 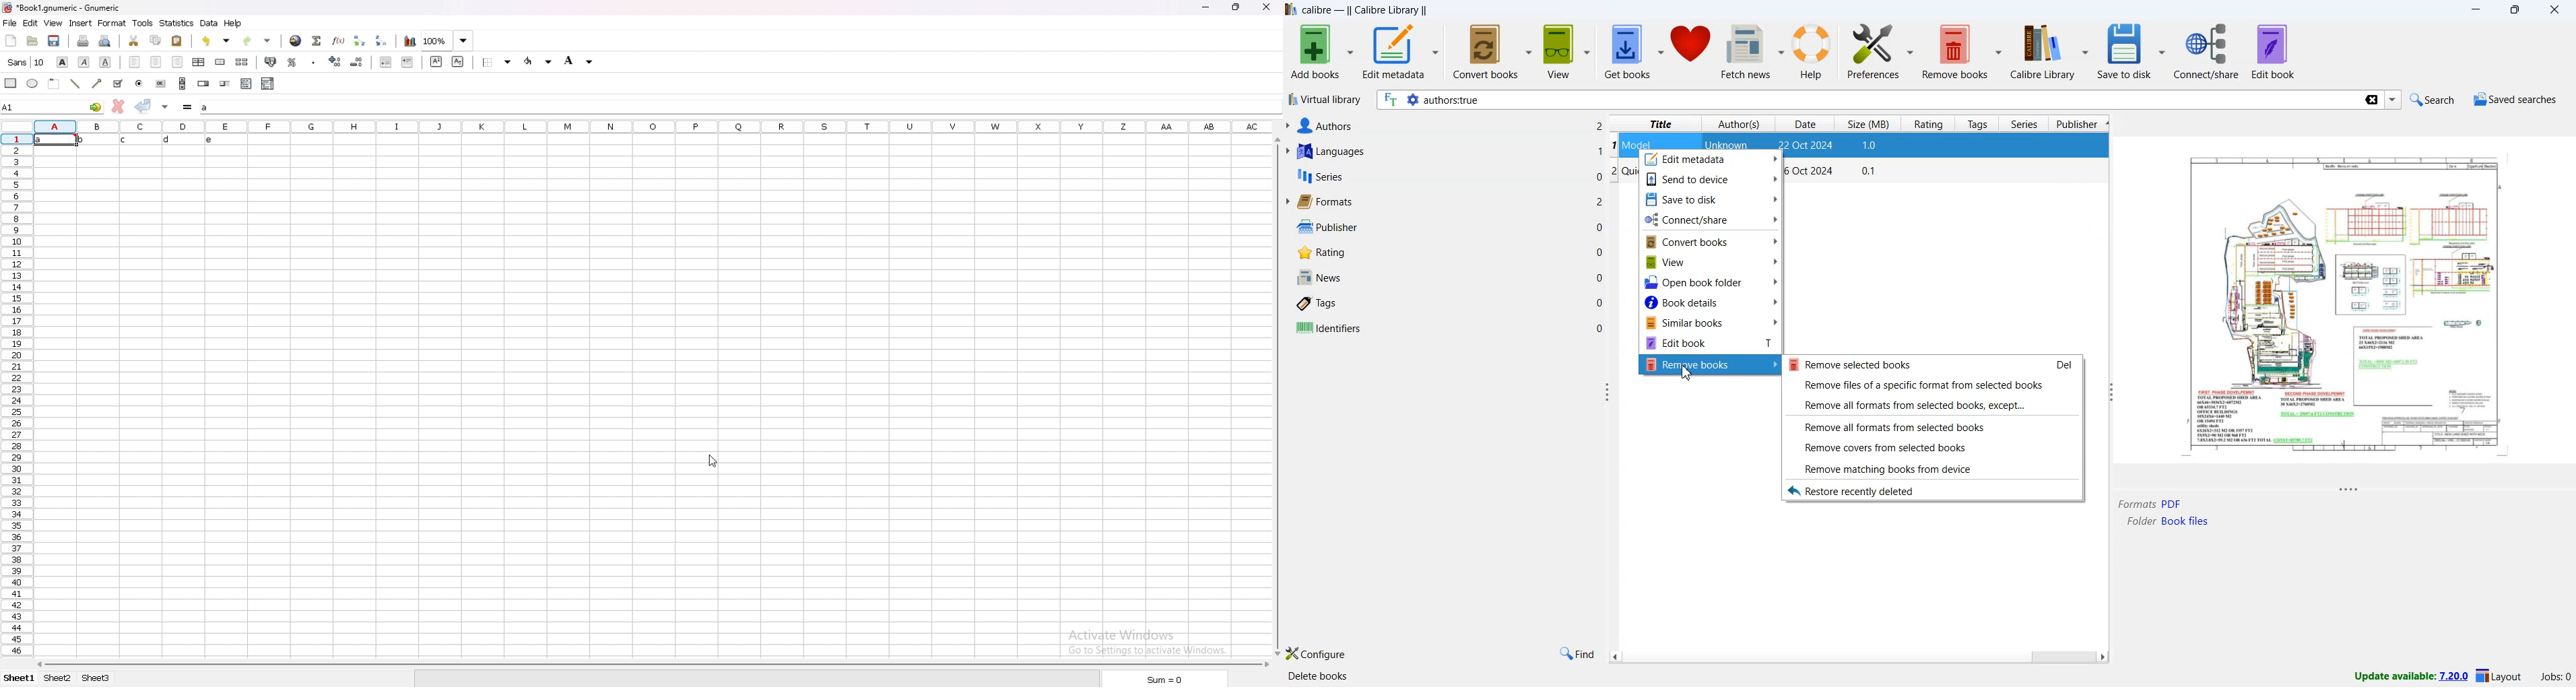 What do you see at coordinates (242, 61) in the screenshot?
I see `split merged cells` at bounding box center [242, 61].